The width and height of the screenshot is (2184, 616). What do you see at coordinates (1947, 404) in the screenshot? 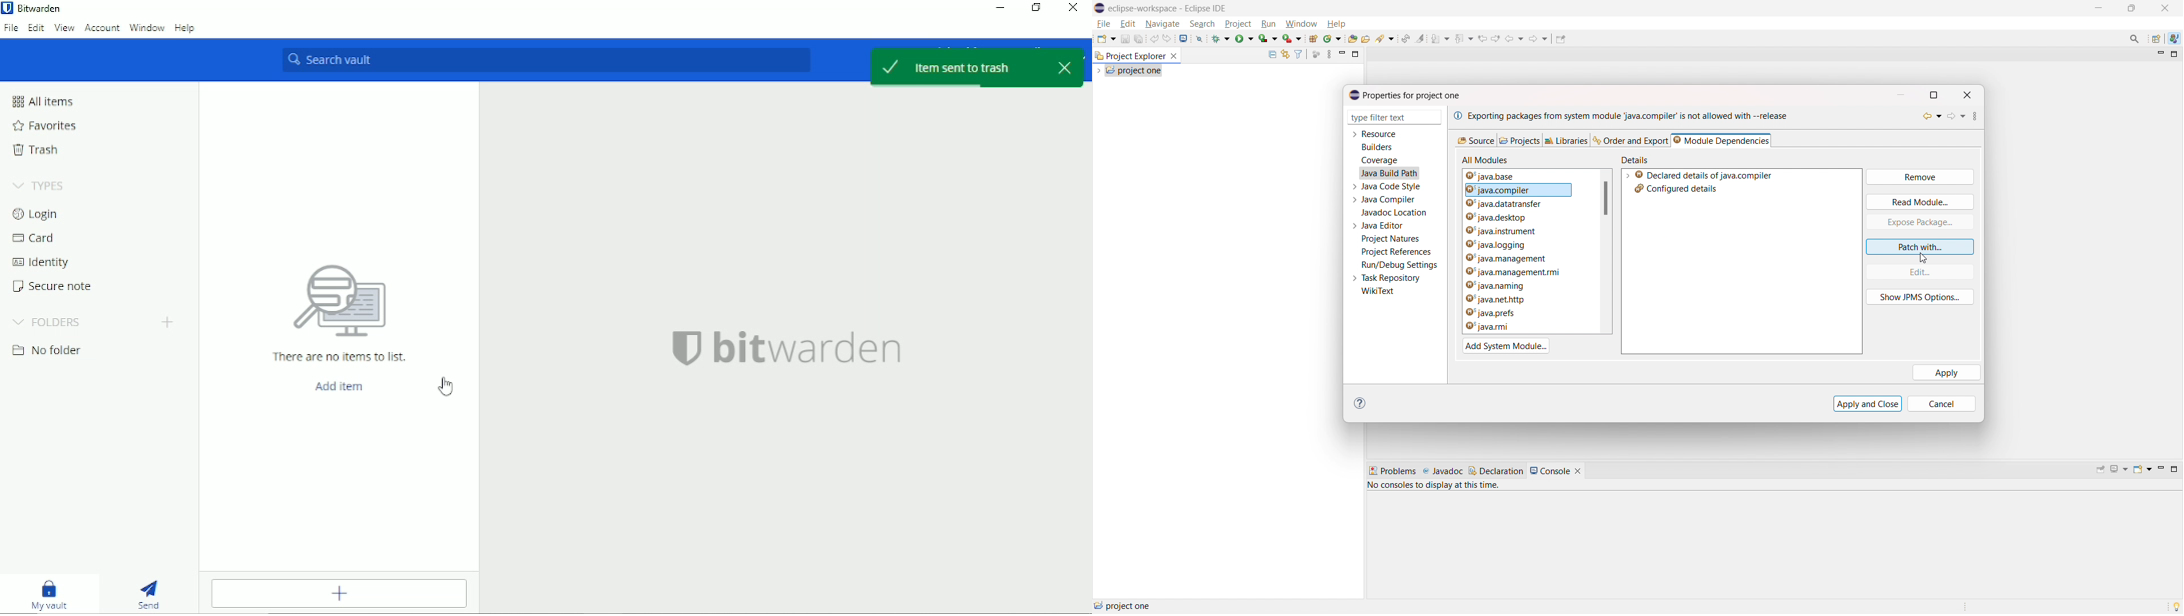
I see `cancel` at bounding box center [1947, 404].